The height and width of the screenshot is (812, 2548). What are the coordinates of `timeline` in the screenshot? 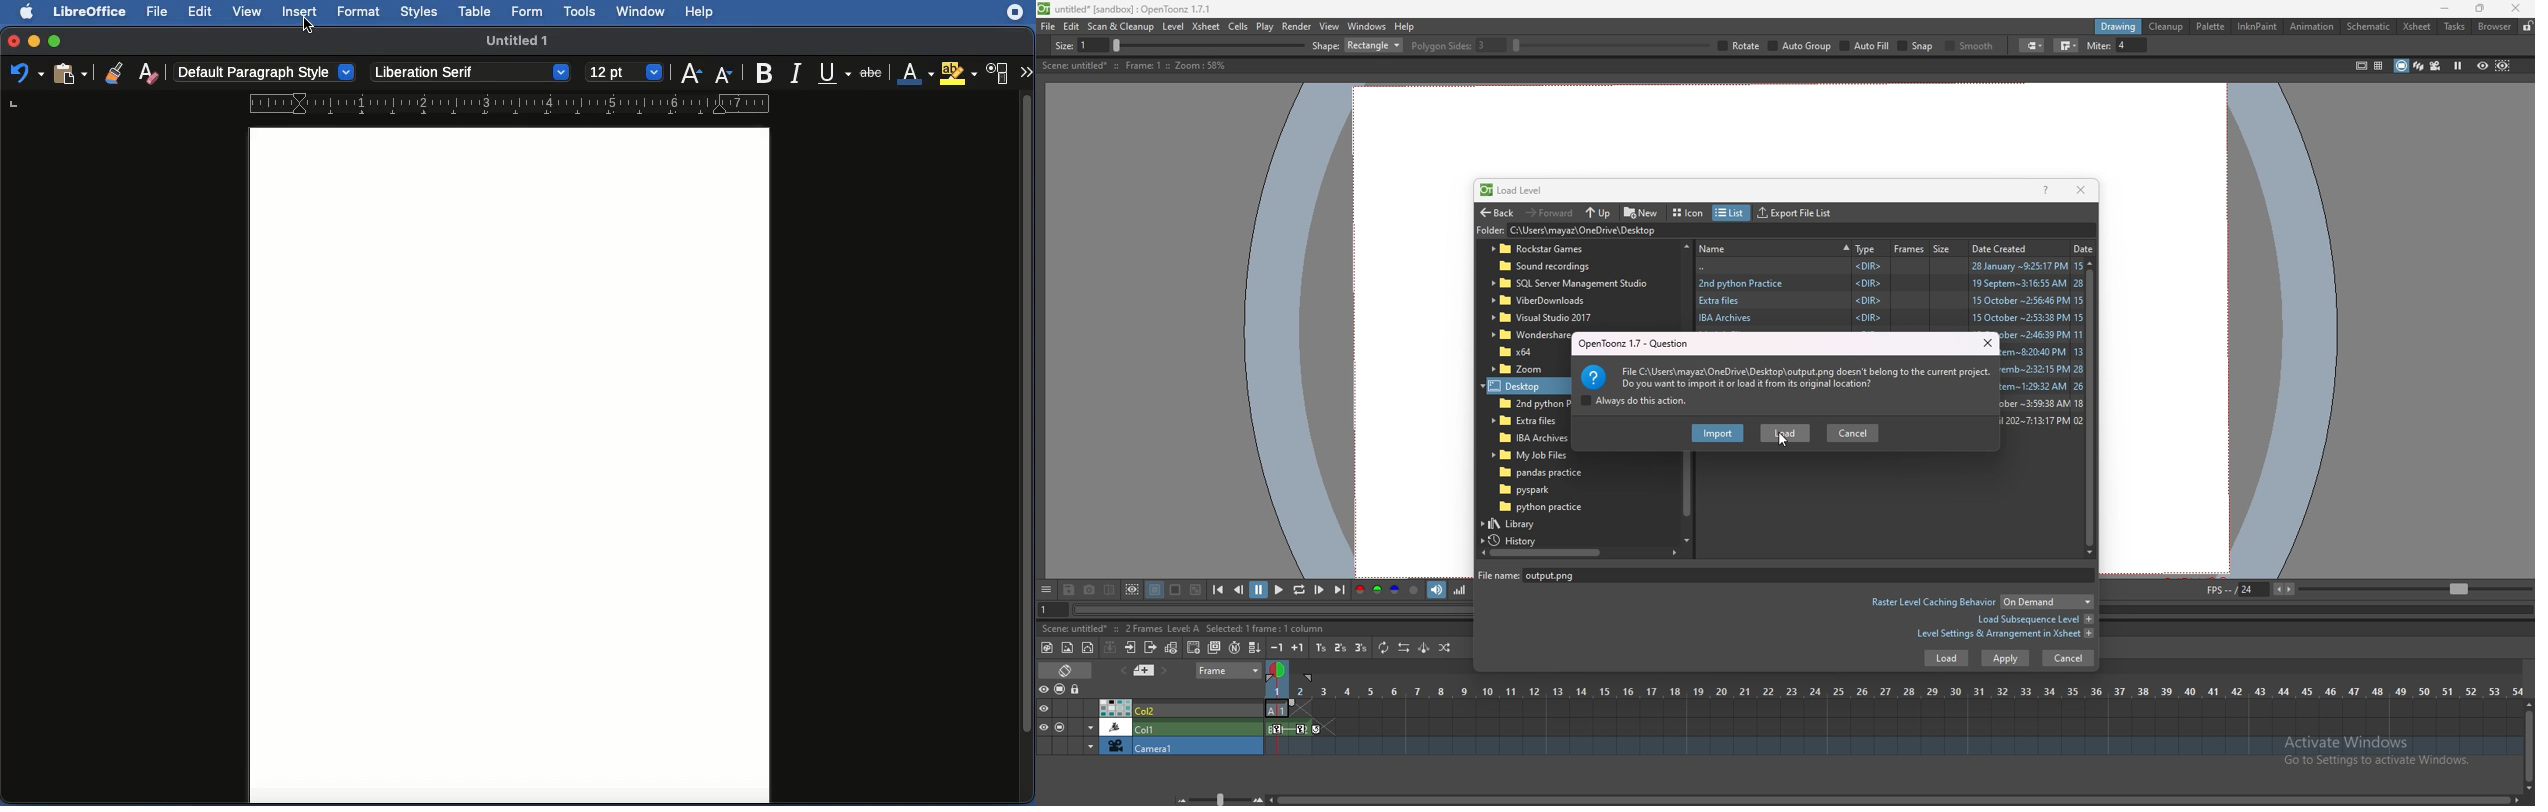 It's located at (1894, 728).